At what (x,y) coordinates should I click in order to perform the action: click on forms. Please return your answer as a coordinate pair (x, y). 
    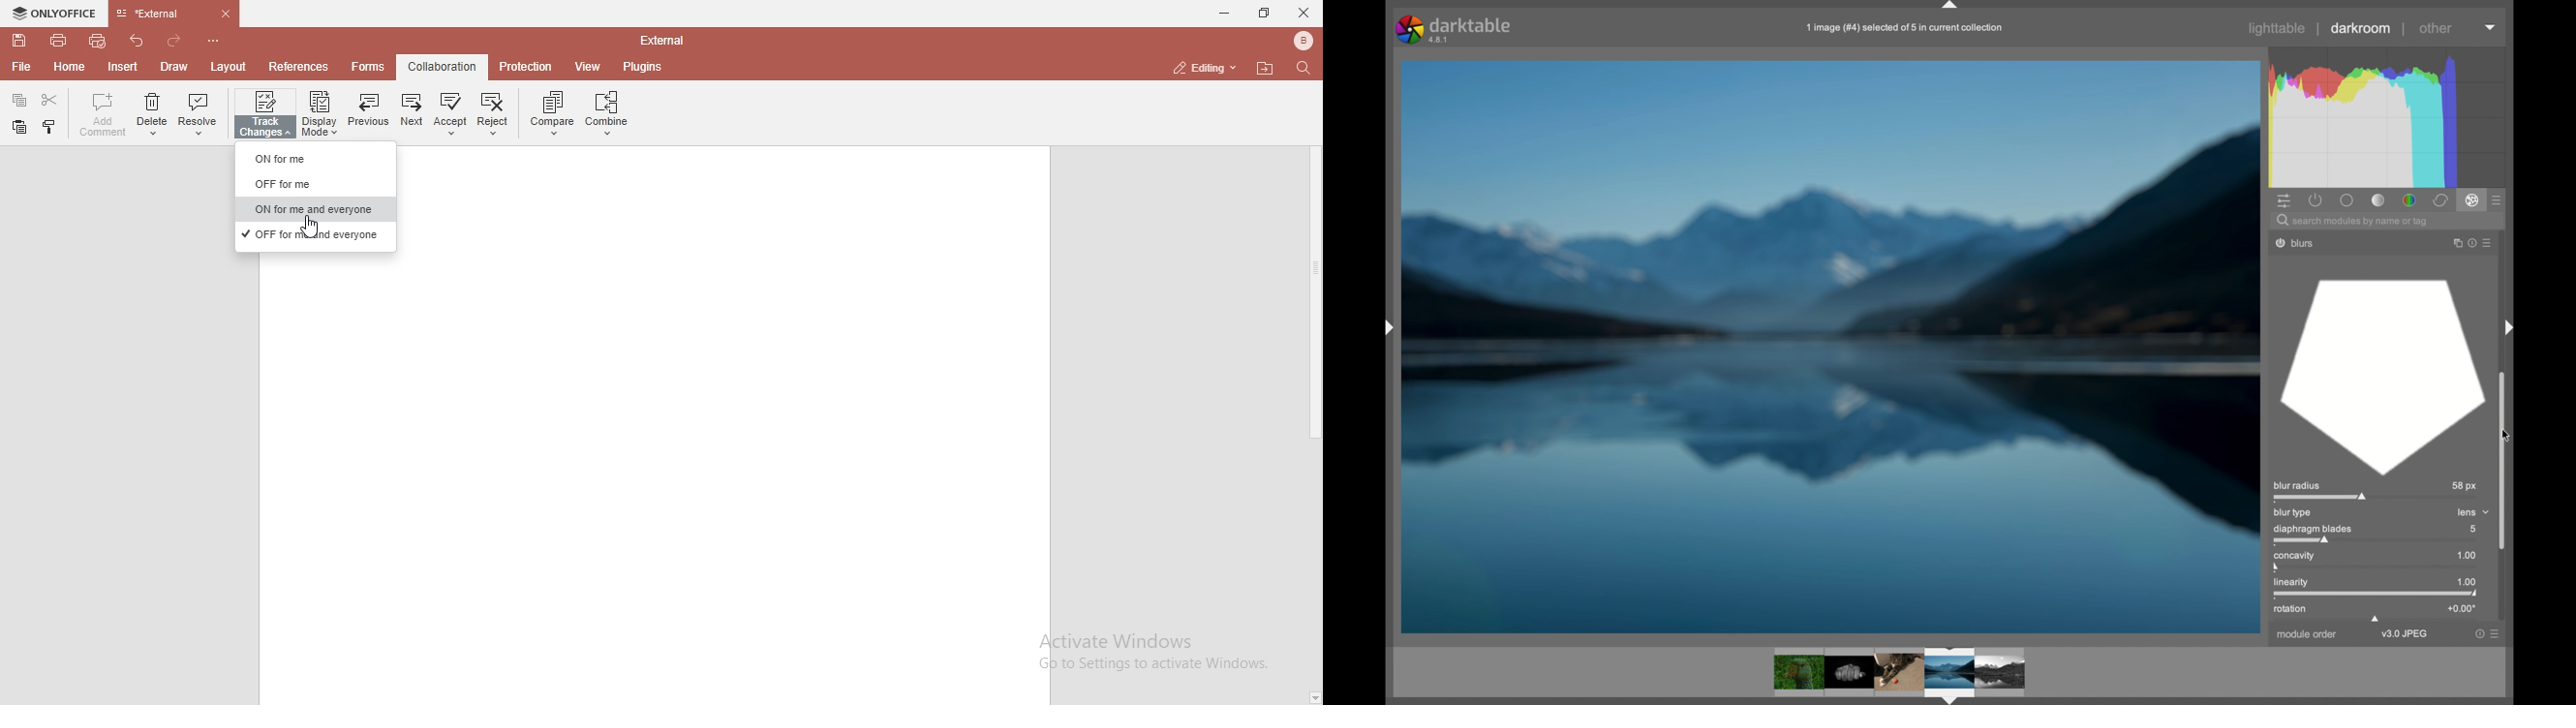
    Looking at the image, I should click on (371, 67).